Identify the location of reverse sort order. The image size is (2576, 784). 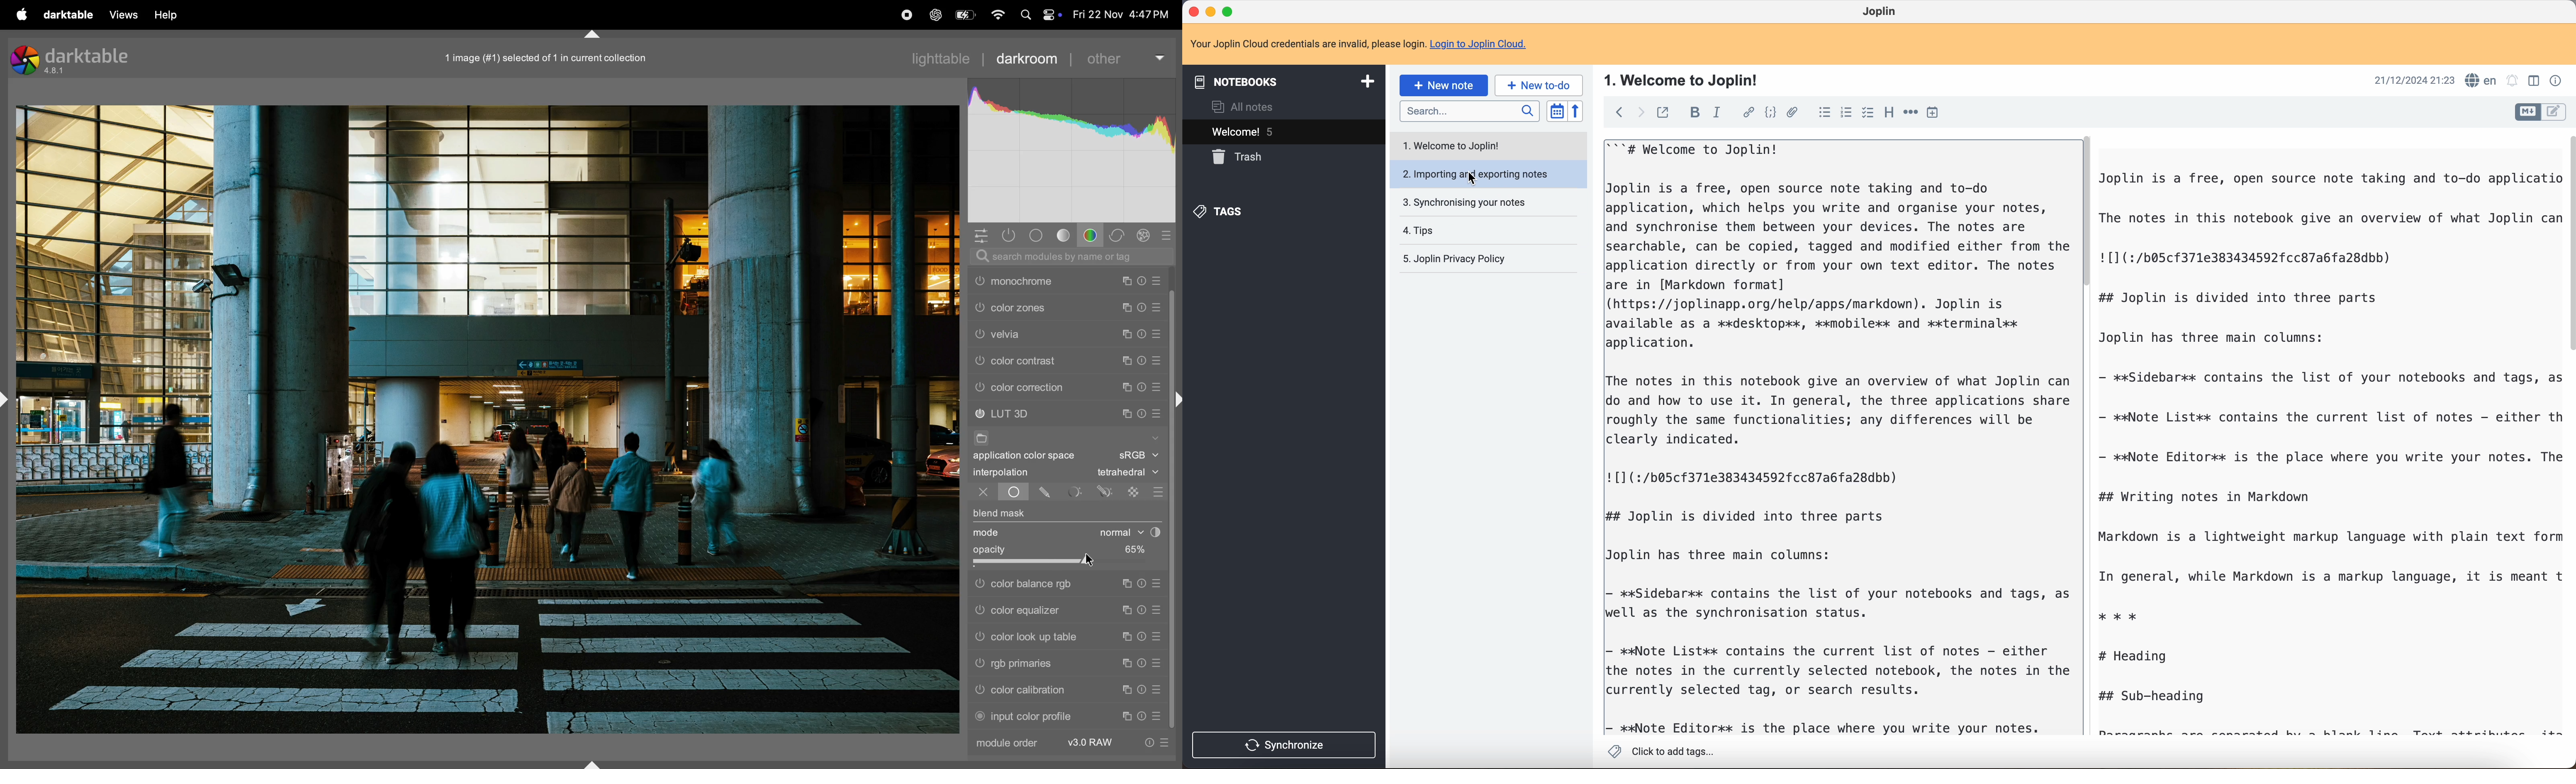
(1575, 112).